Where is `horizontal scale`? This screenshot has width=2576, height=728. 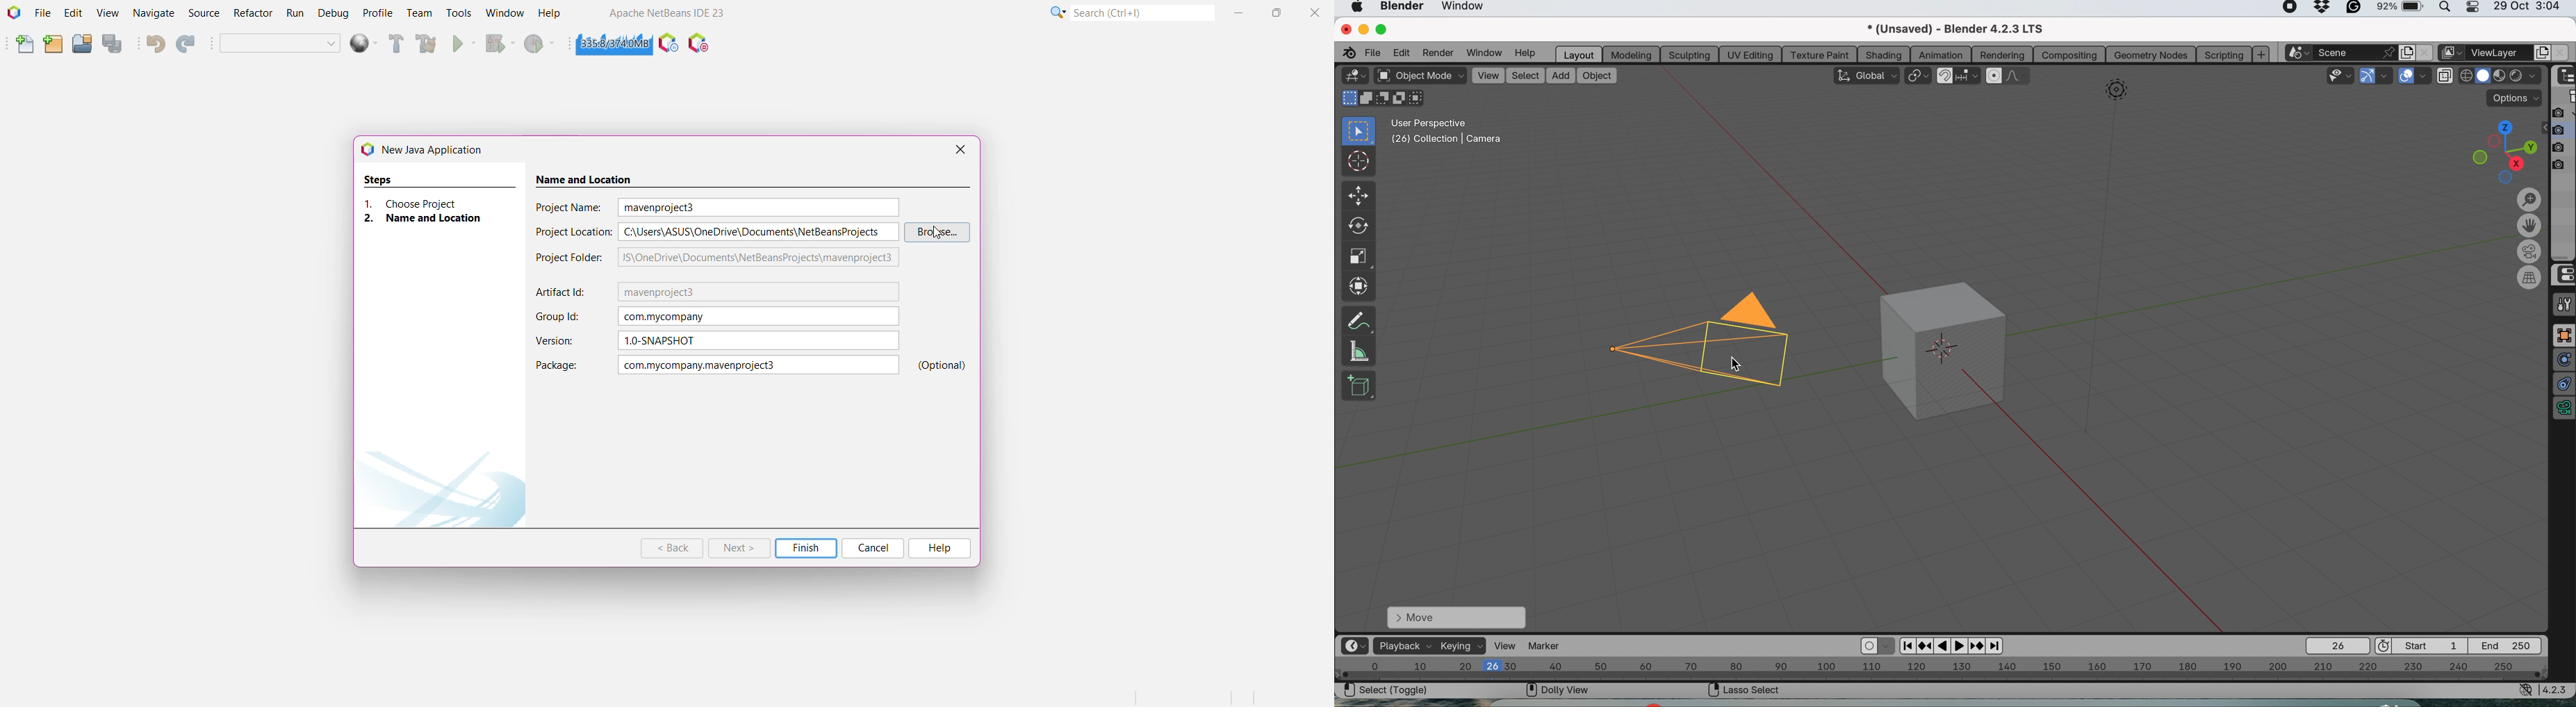 horizontal scale is located at coordinates (1942, 670).